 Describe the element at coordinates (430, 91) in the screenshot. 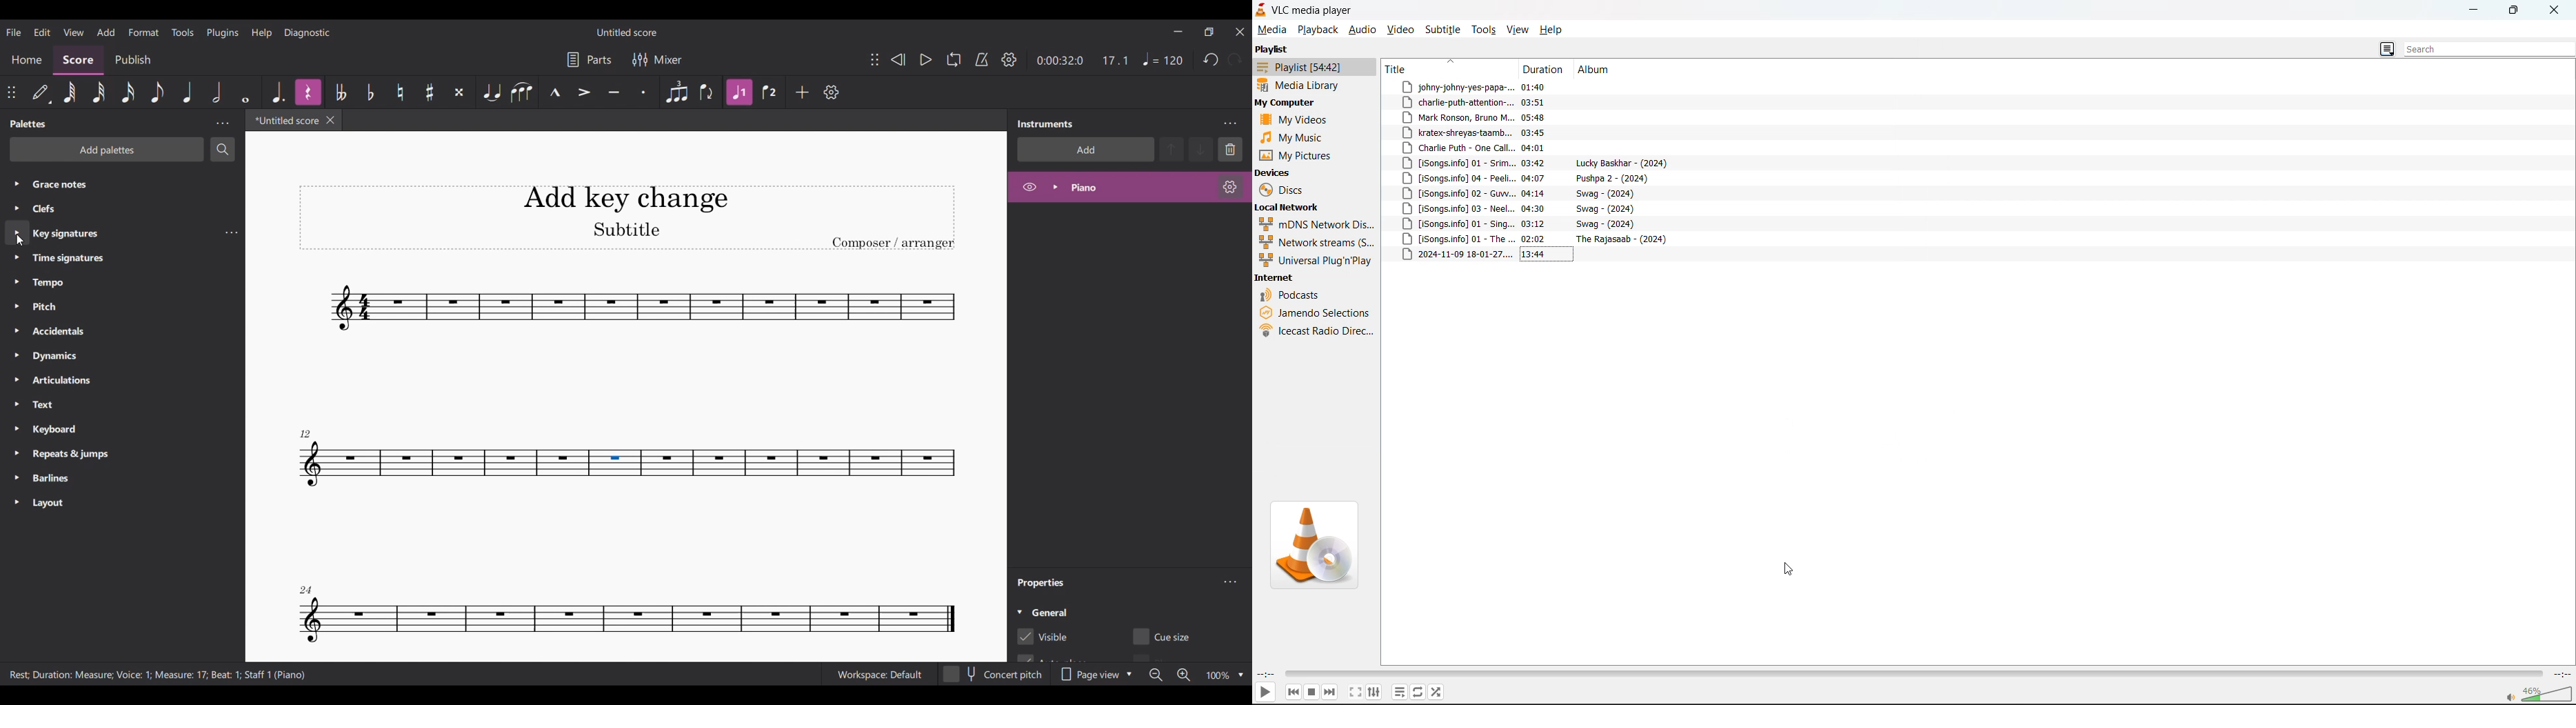

I see `Toggle sharp` at that location.